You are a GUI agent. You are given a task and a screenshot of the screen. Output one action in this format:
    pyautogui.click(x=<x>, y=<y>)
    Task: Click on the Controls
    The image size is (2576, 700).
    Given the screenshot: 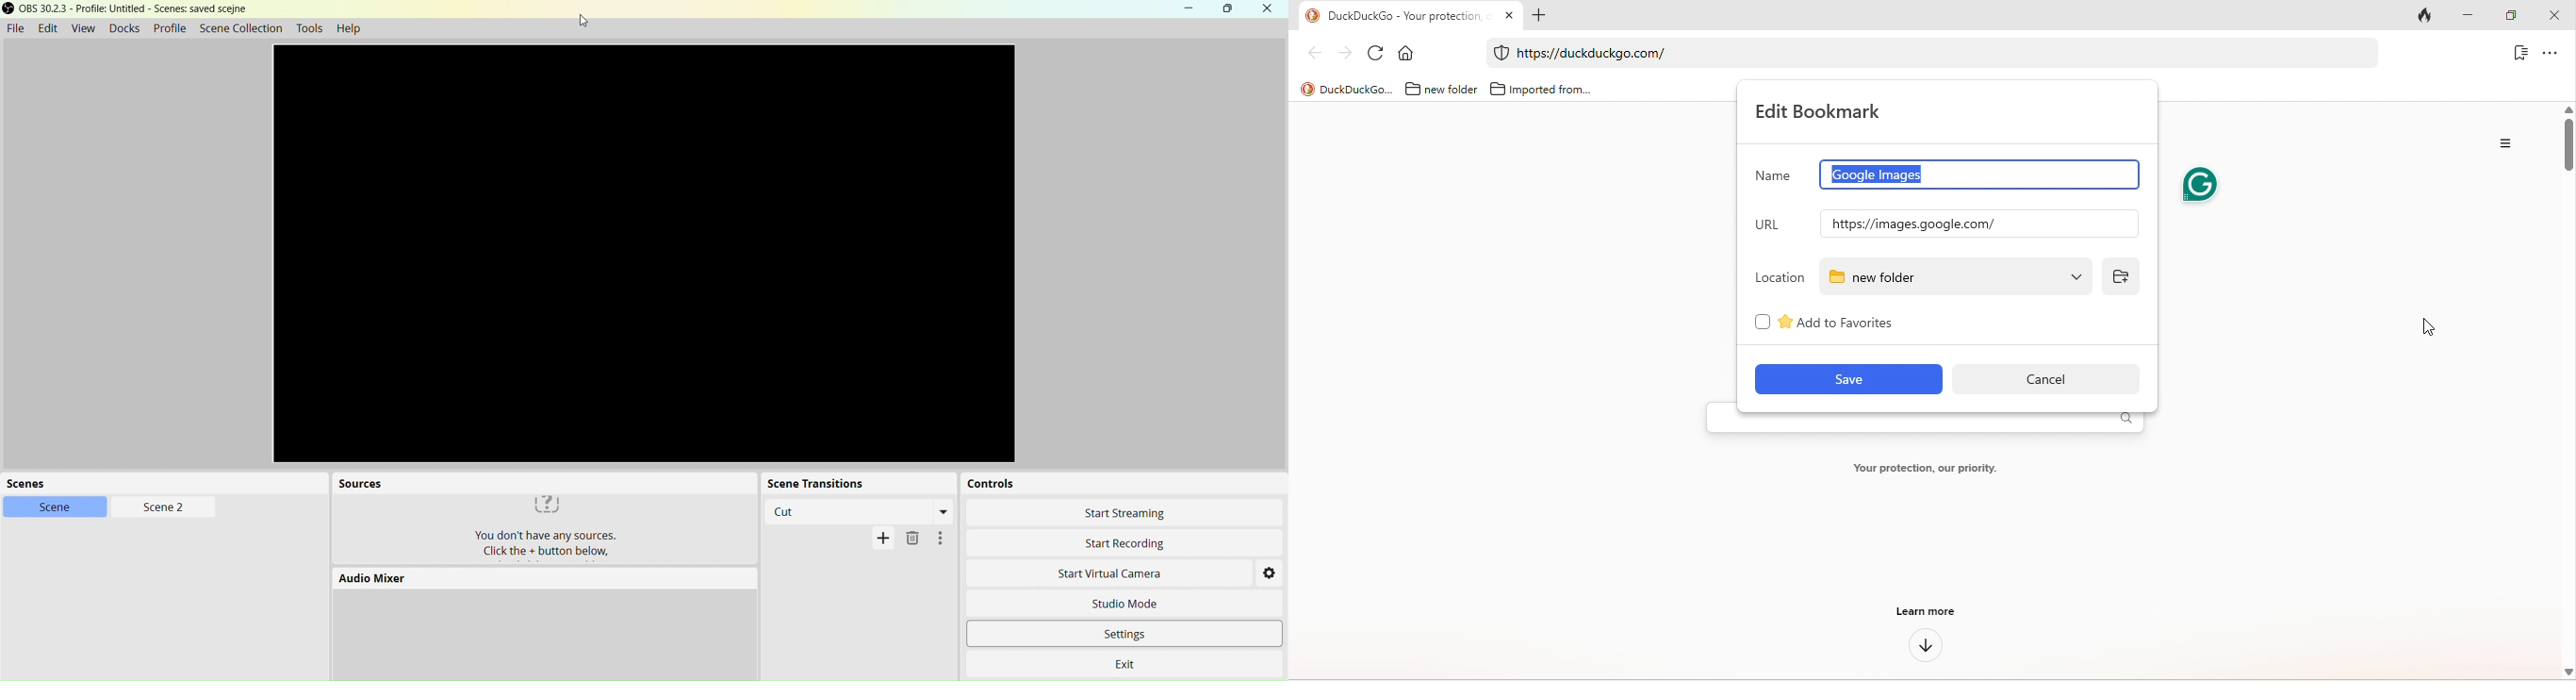 What is the action you would take?
    pyautogui.click(x=1109, y=485)
    